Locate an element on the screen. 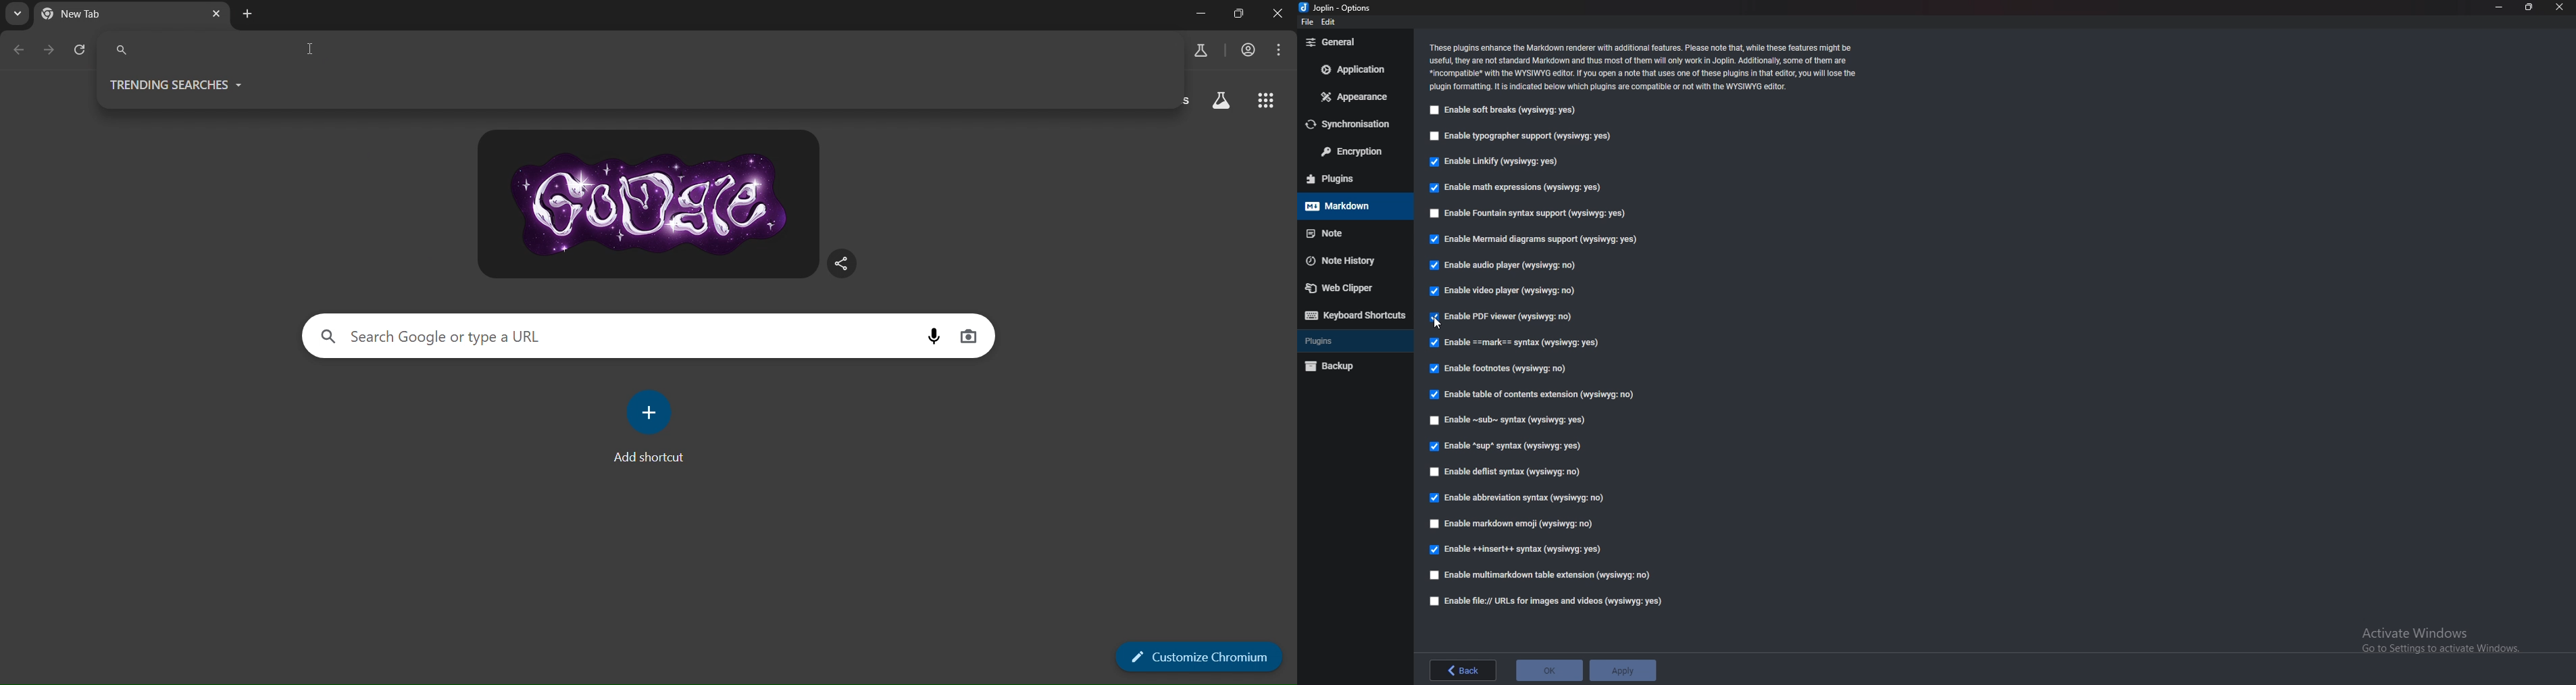  cursor on Enable P D F viewer is located at coordinates (1510, 317).